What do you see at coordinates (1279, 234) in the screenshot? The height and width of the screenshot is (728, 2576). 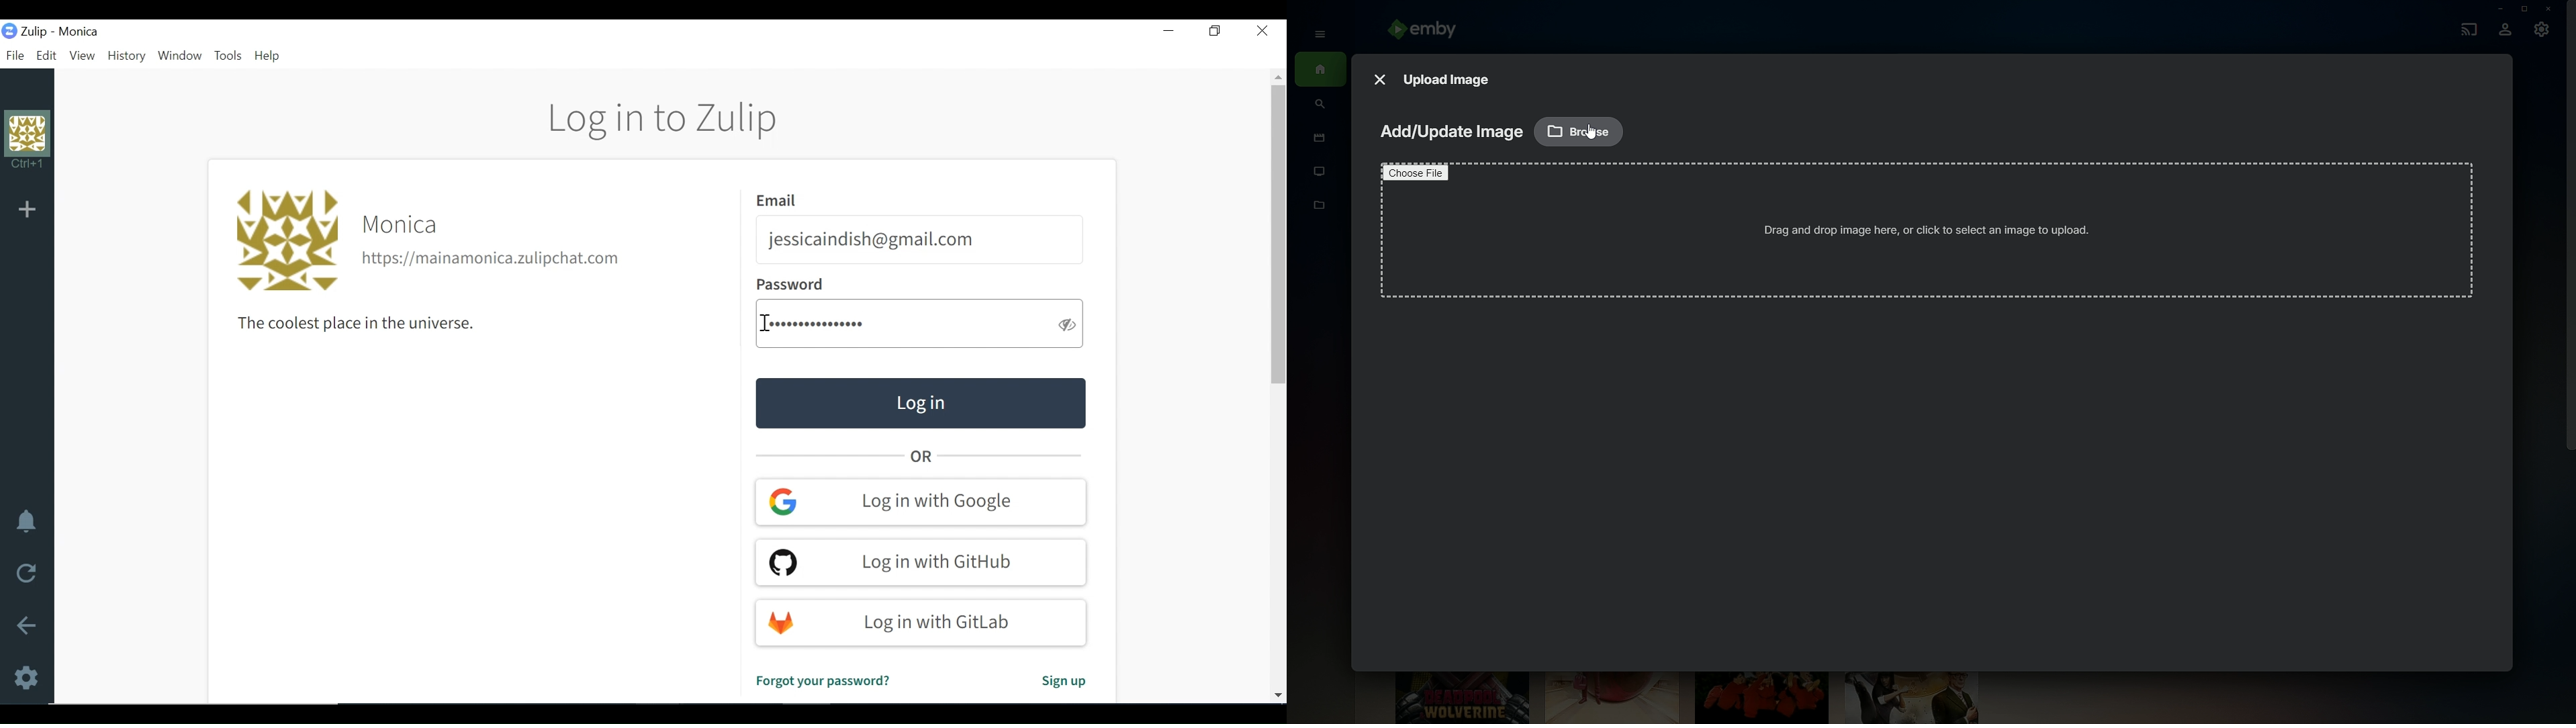 I see `Vertical Scroll bar ` at bounding box center [1279, 234].